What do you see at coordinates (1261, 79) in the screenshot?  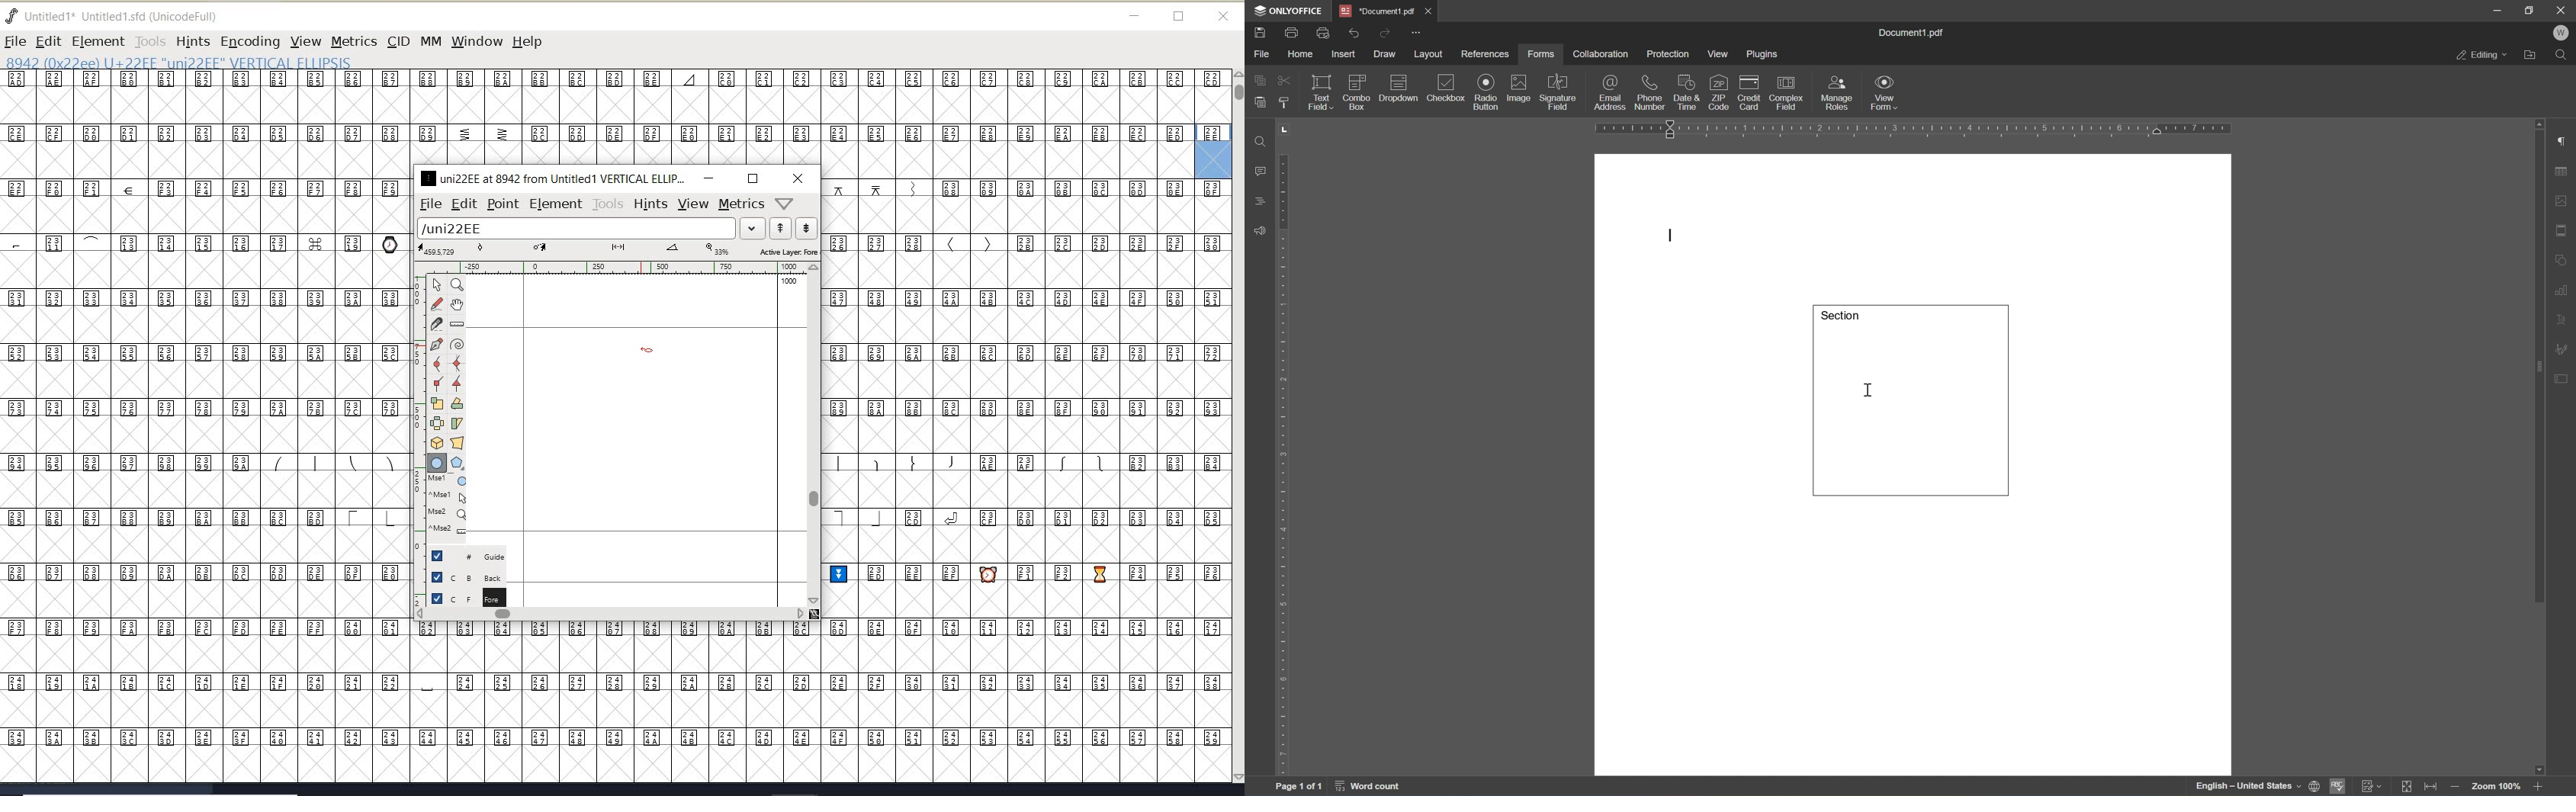 I see `copy` at bounding box center [1261, 79].